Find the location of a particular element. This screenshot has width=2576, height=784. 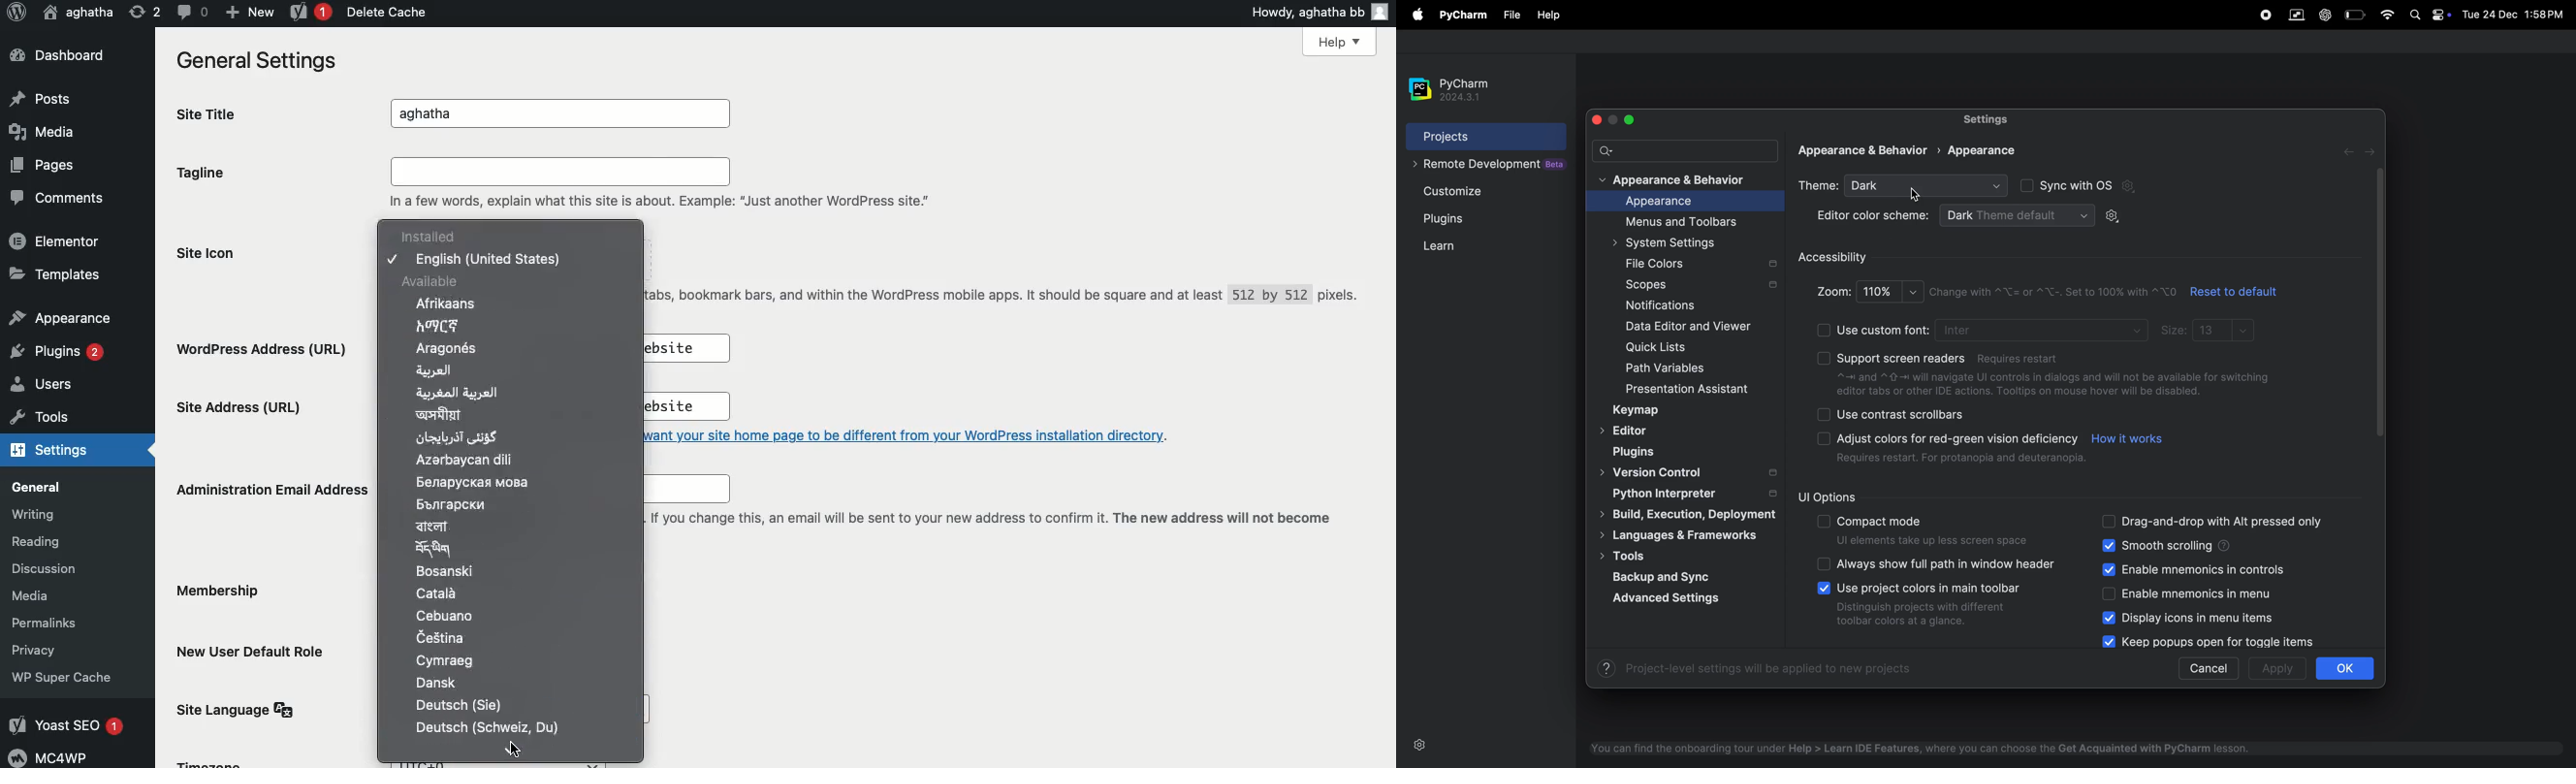

UTC + 0 is located at coordinates (506, 762).